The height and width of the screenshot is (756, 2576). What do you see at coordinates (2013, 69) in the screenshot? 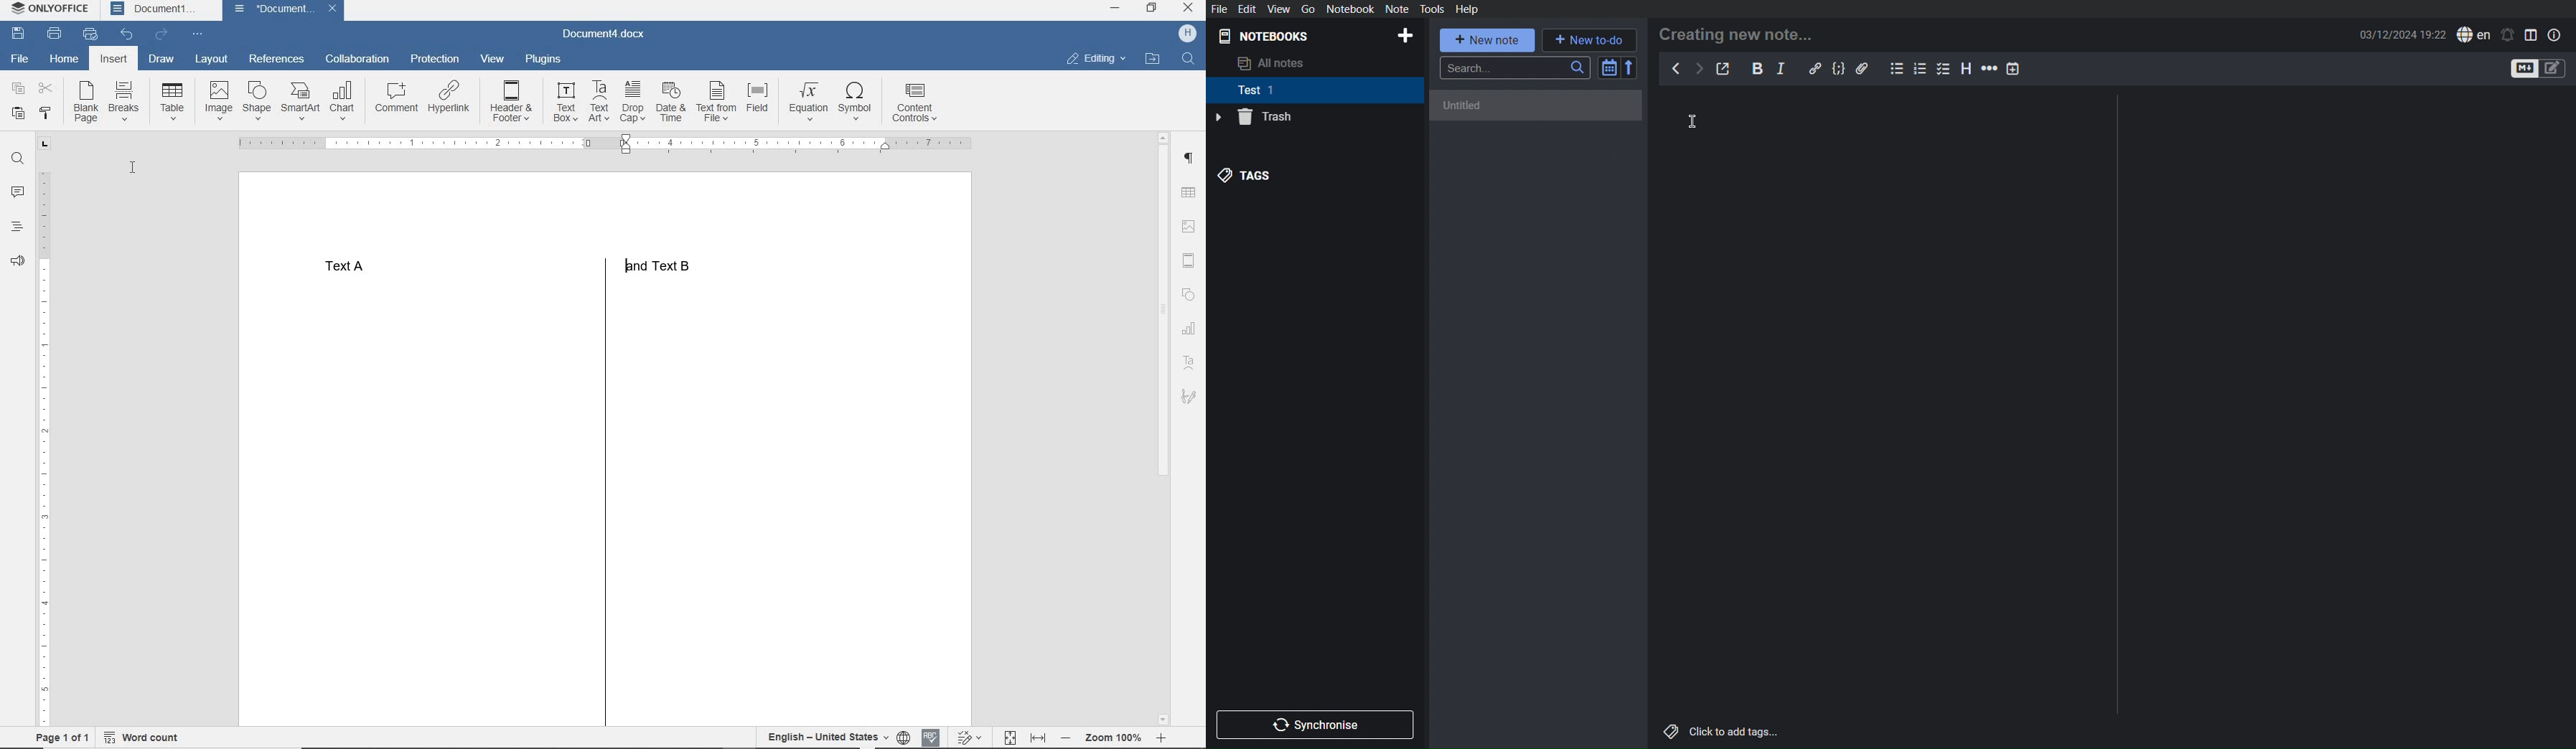
I see `Insert Time` at bounding box center [2013, 69].